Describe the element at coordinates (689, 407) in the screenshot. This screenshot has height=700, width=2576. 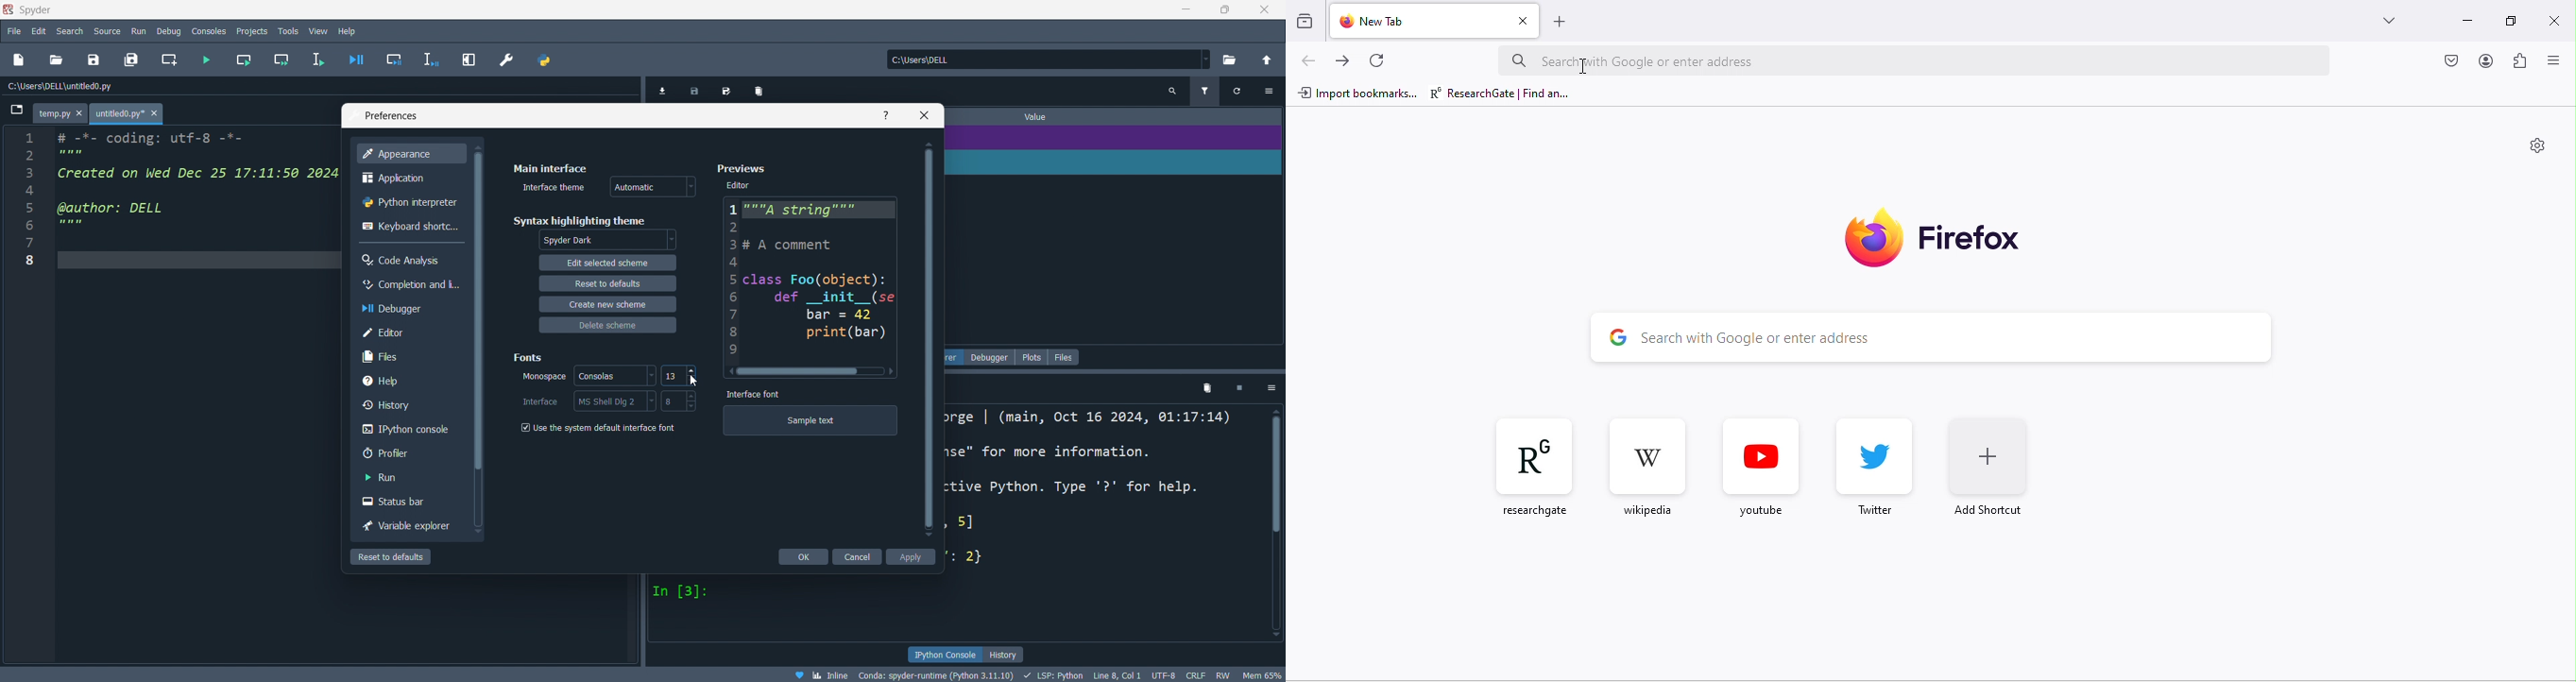
I see `decrease` at that location.